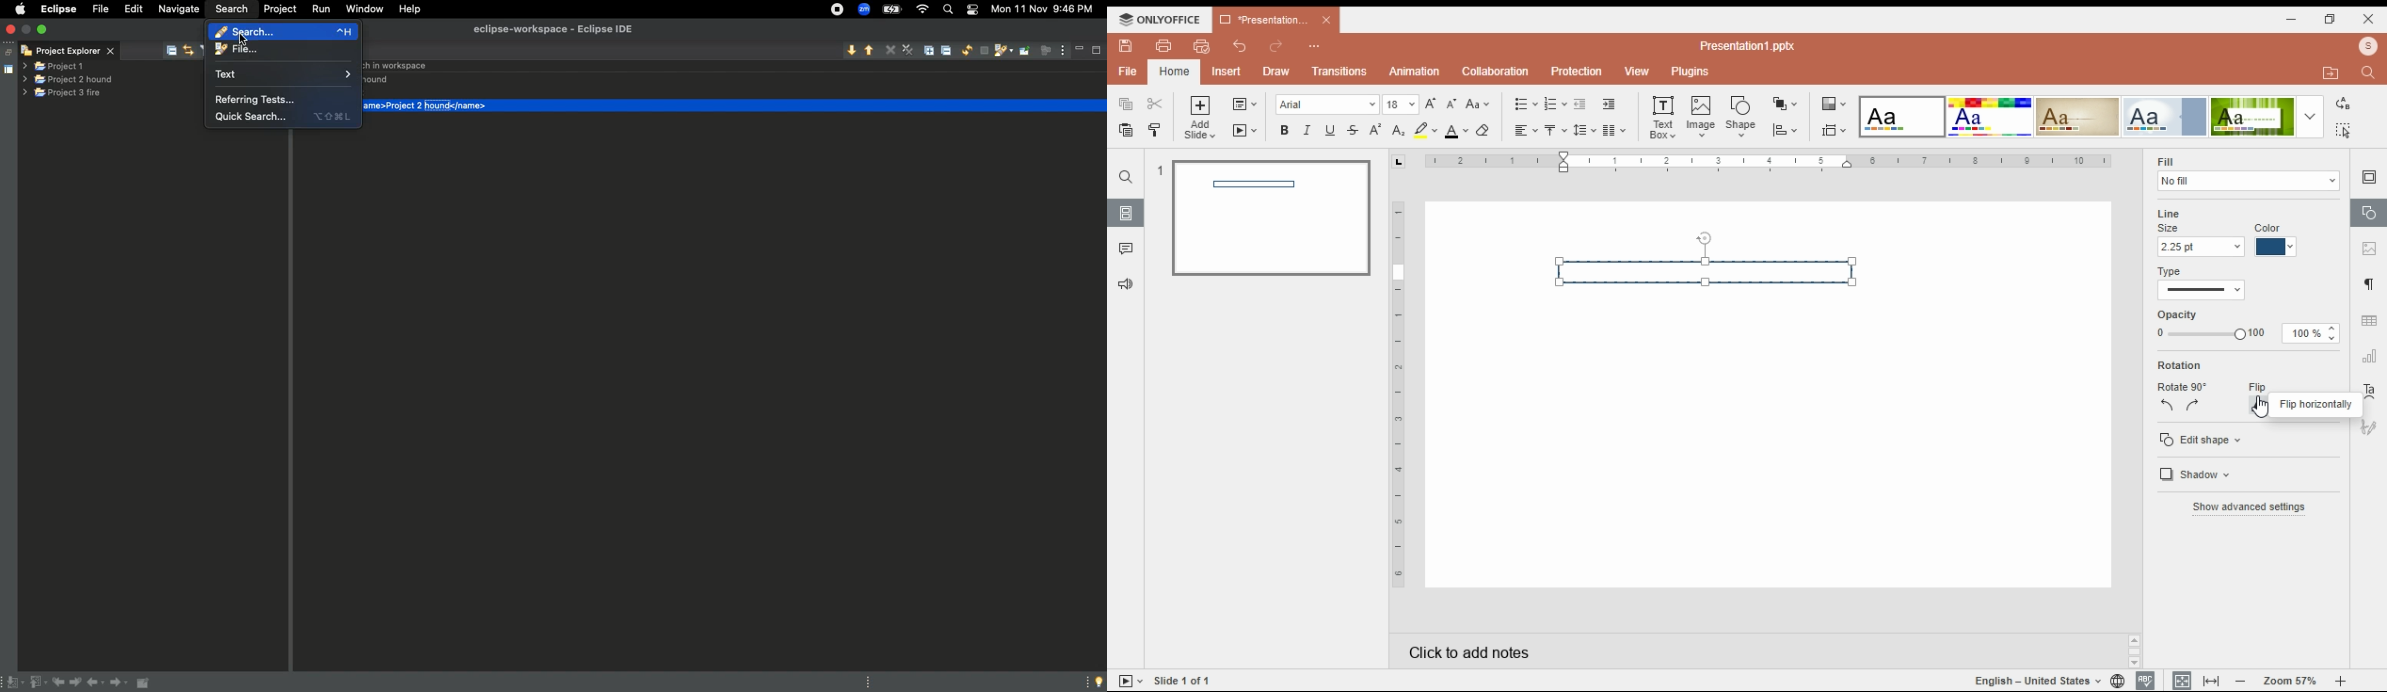  Describe the element at coordinates (1747, 46) in the screenshot. I see `Presentation1.pptx` at that location.